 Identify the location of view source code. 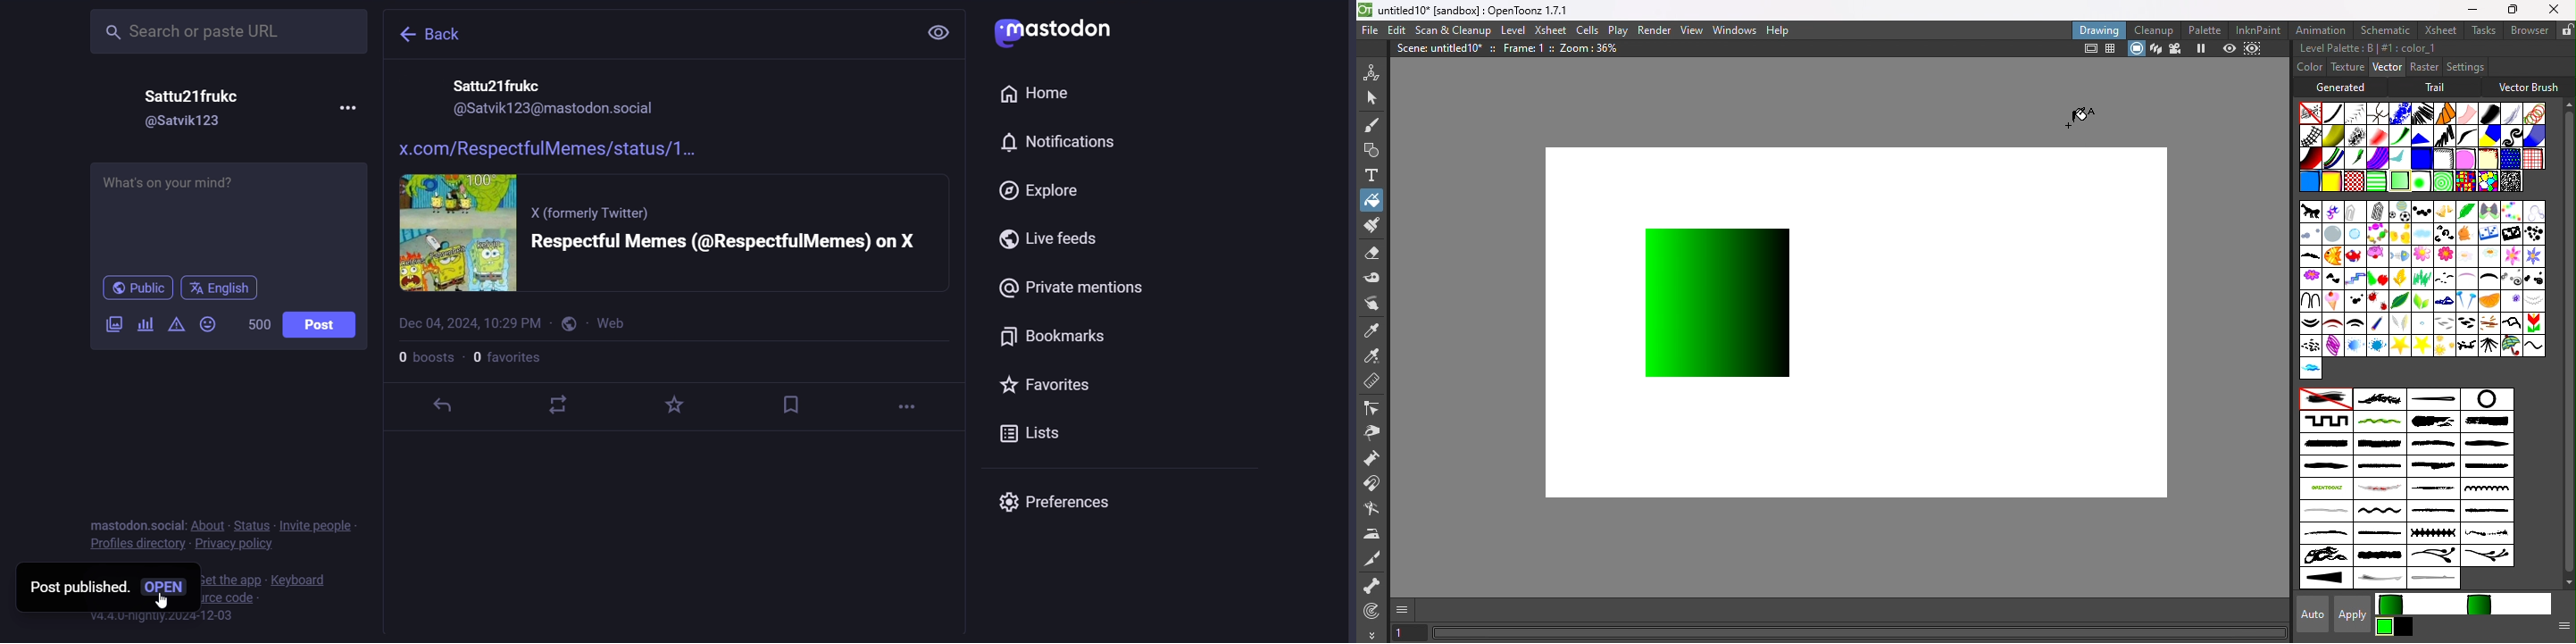
(228, 598).